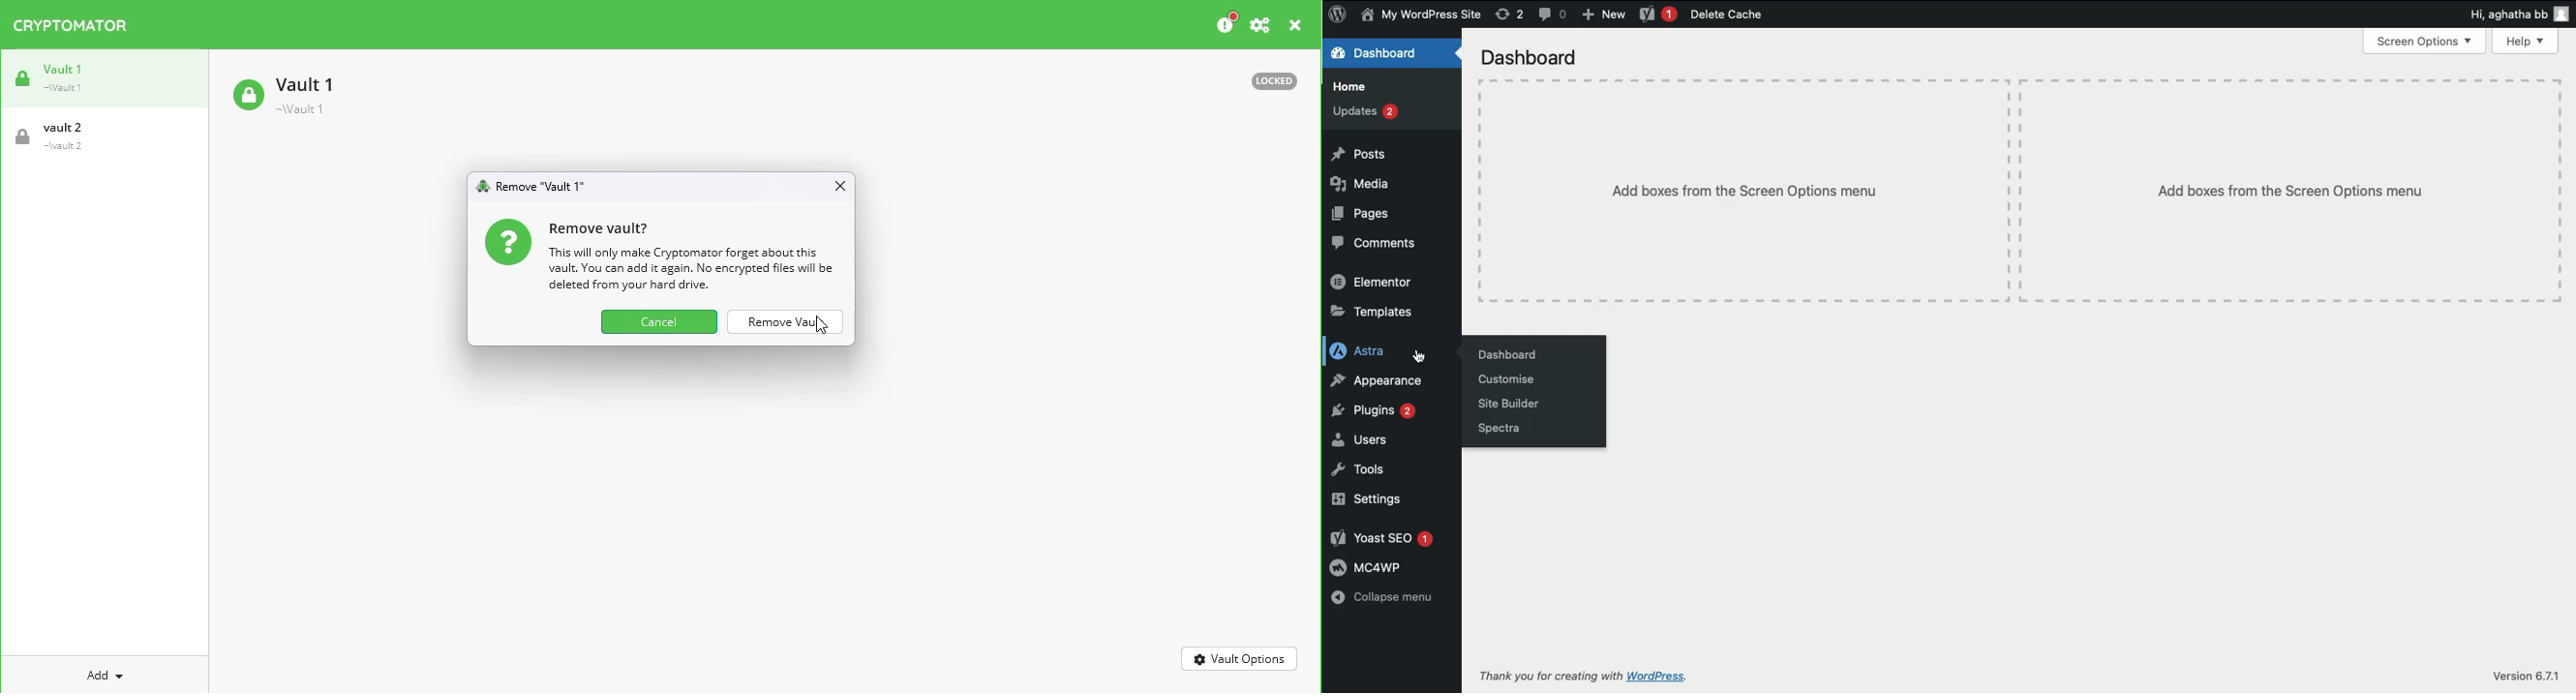 The height and width of the screenshot is (700, 2576). Describe the element at coordinates (1726, 15) in the screenshot. I see `Delete cache` at that location.